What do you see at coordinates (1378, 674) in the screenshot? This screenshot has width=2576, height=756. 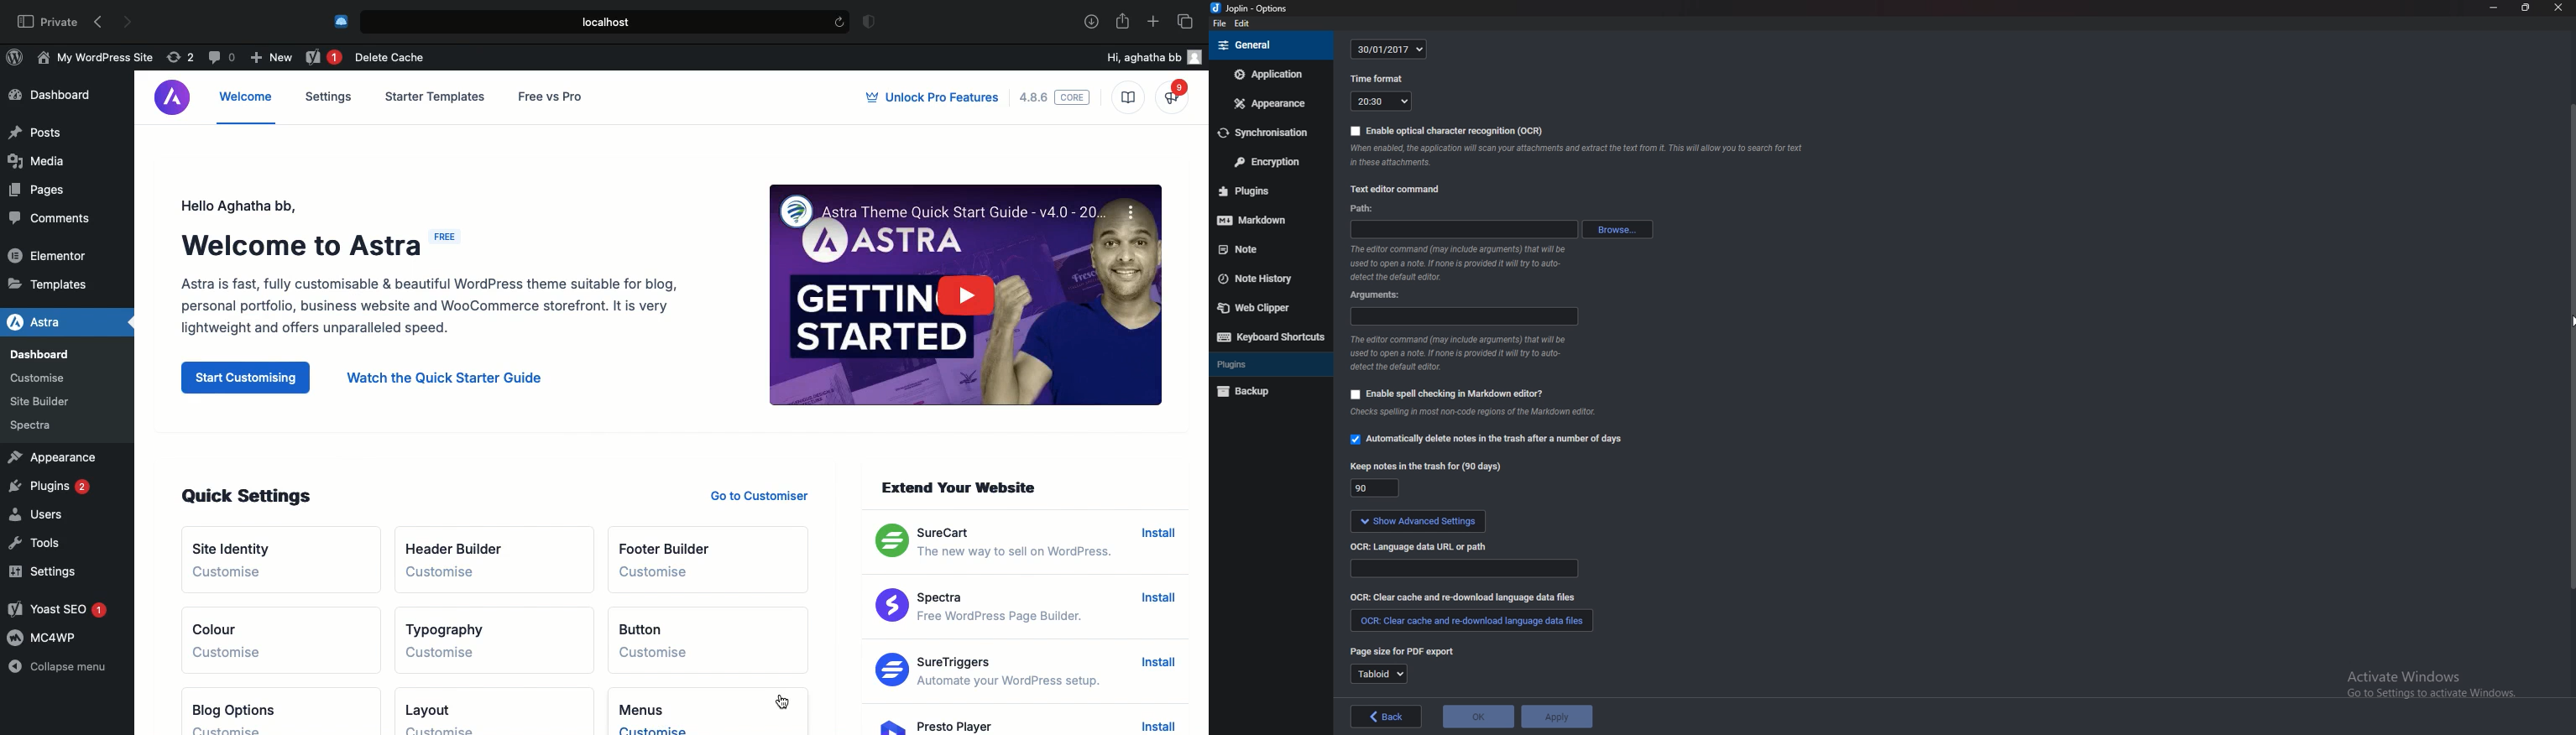 I see `tabloid` at bounding box center [1378, 674].